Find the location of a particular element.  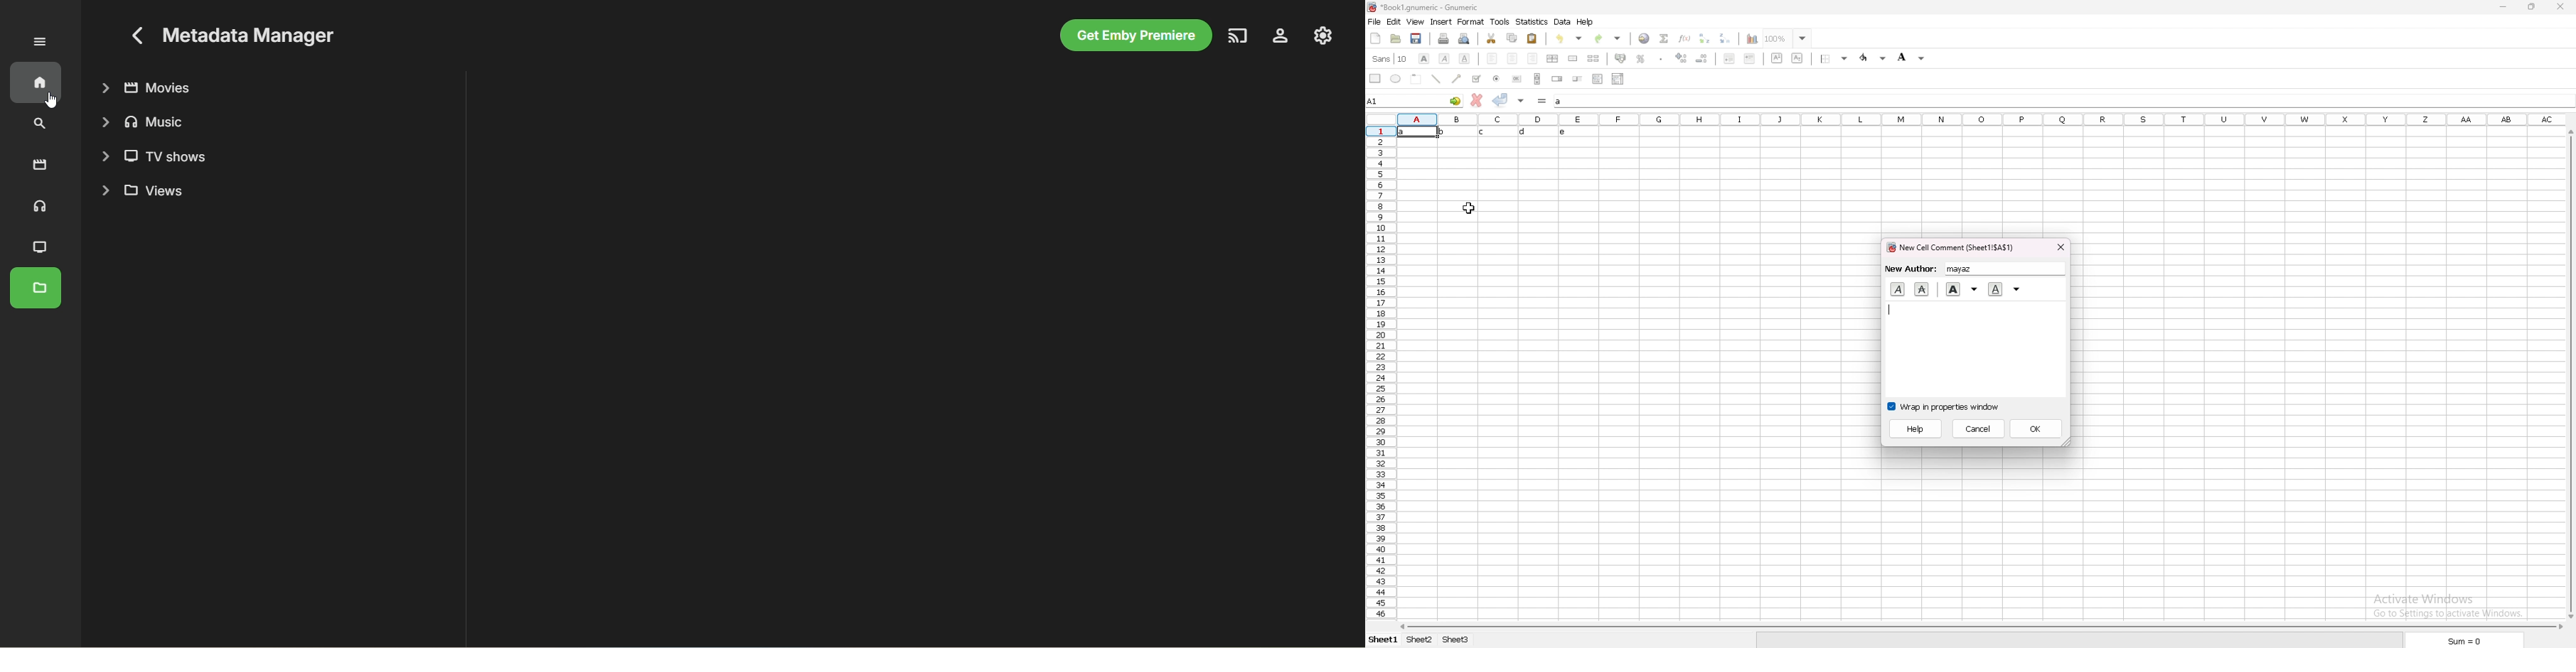

open is located at coordinates (1396, 38).